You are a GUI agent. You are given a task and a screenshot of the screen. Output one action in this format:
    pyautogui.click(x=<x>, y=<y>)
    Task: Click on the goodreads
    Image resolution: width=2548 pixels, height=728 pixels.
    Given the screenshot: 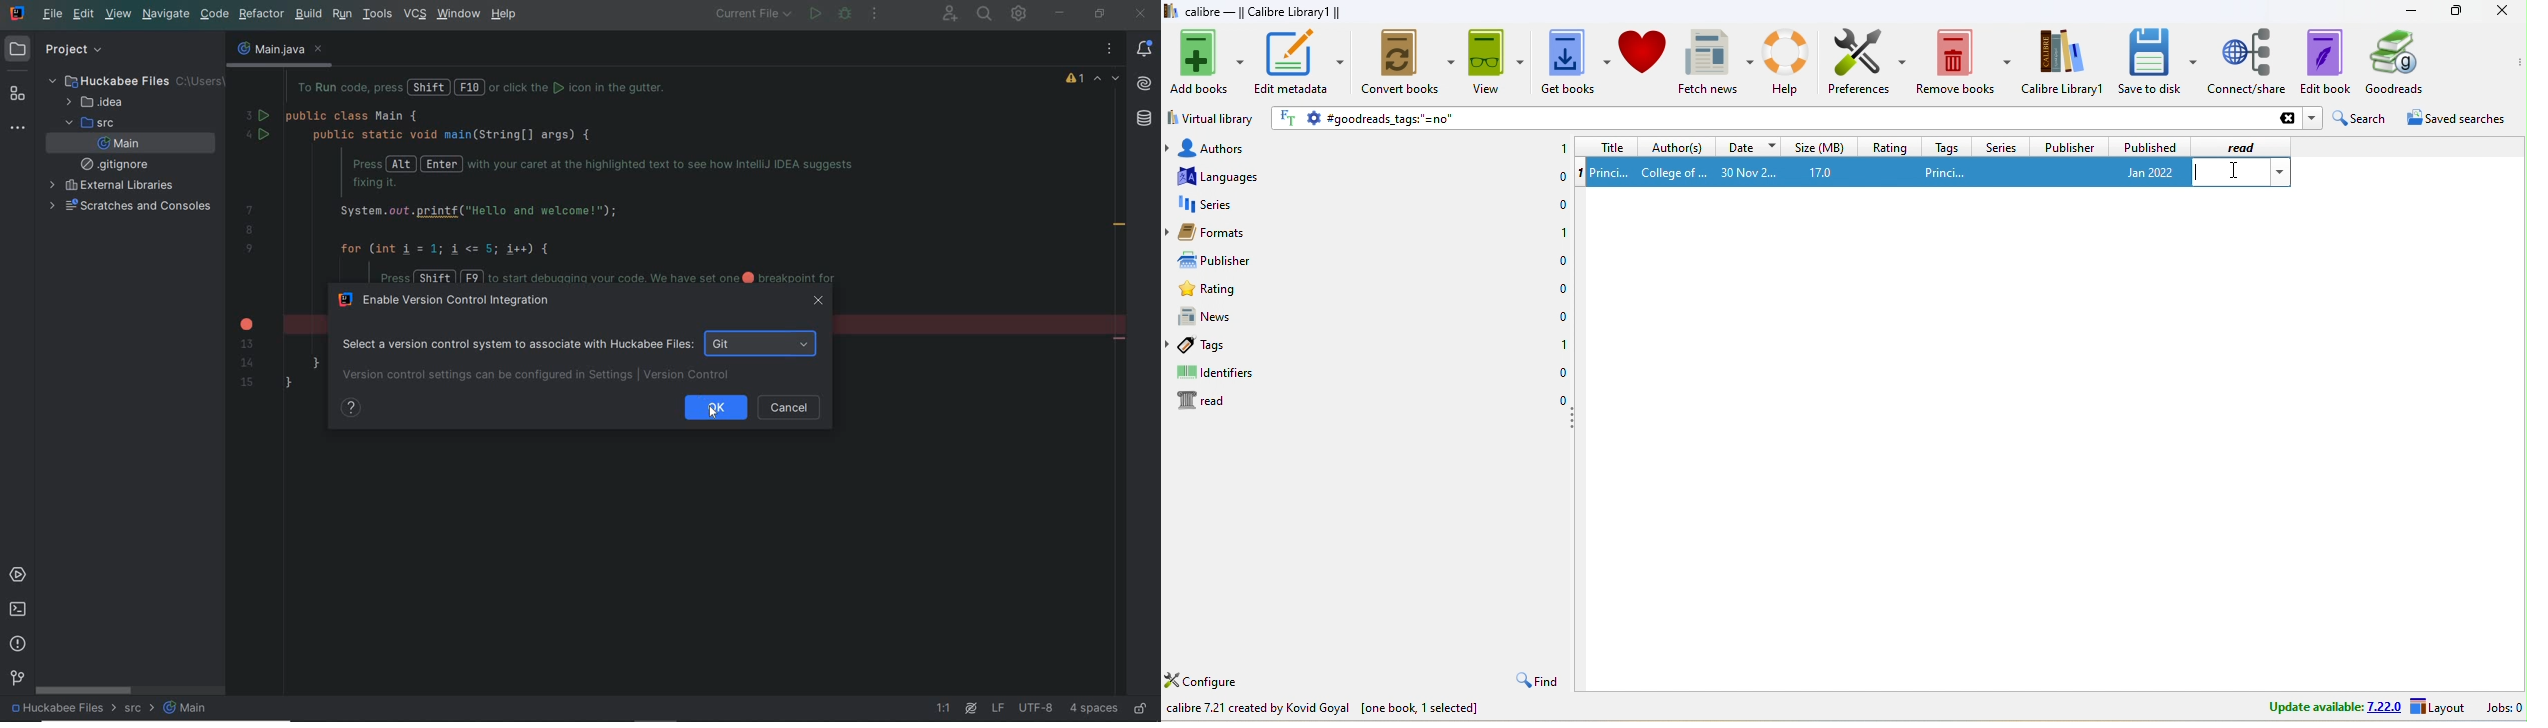 What is the action you would take?
    pyautogui.click(x=2405, y=62)
    